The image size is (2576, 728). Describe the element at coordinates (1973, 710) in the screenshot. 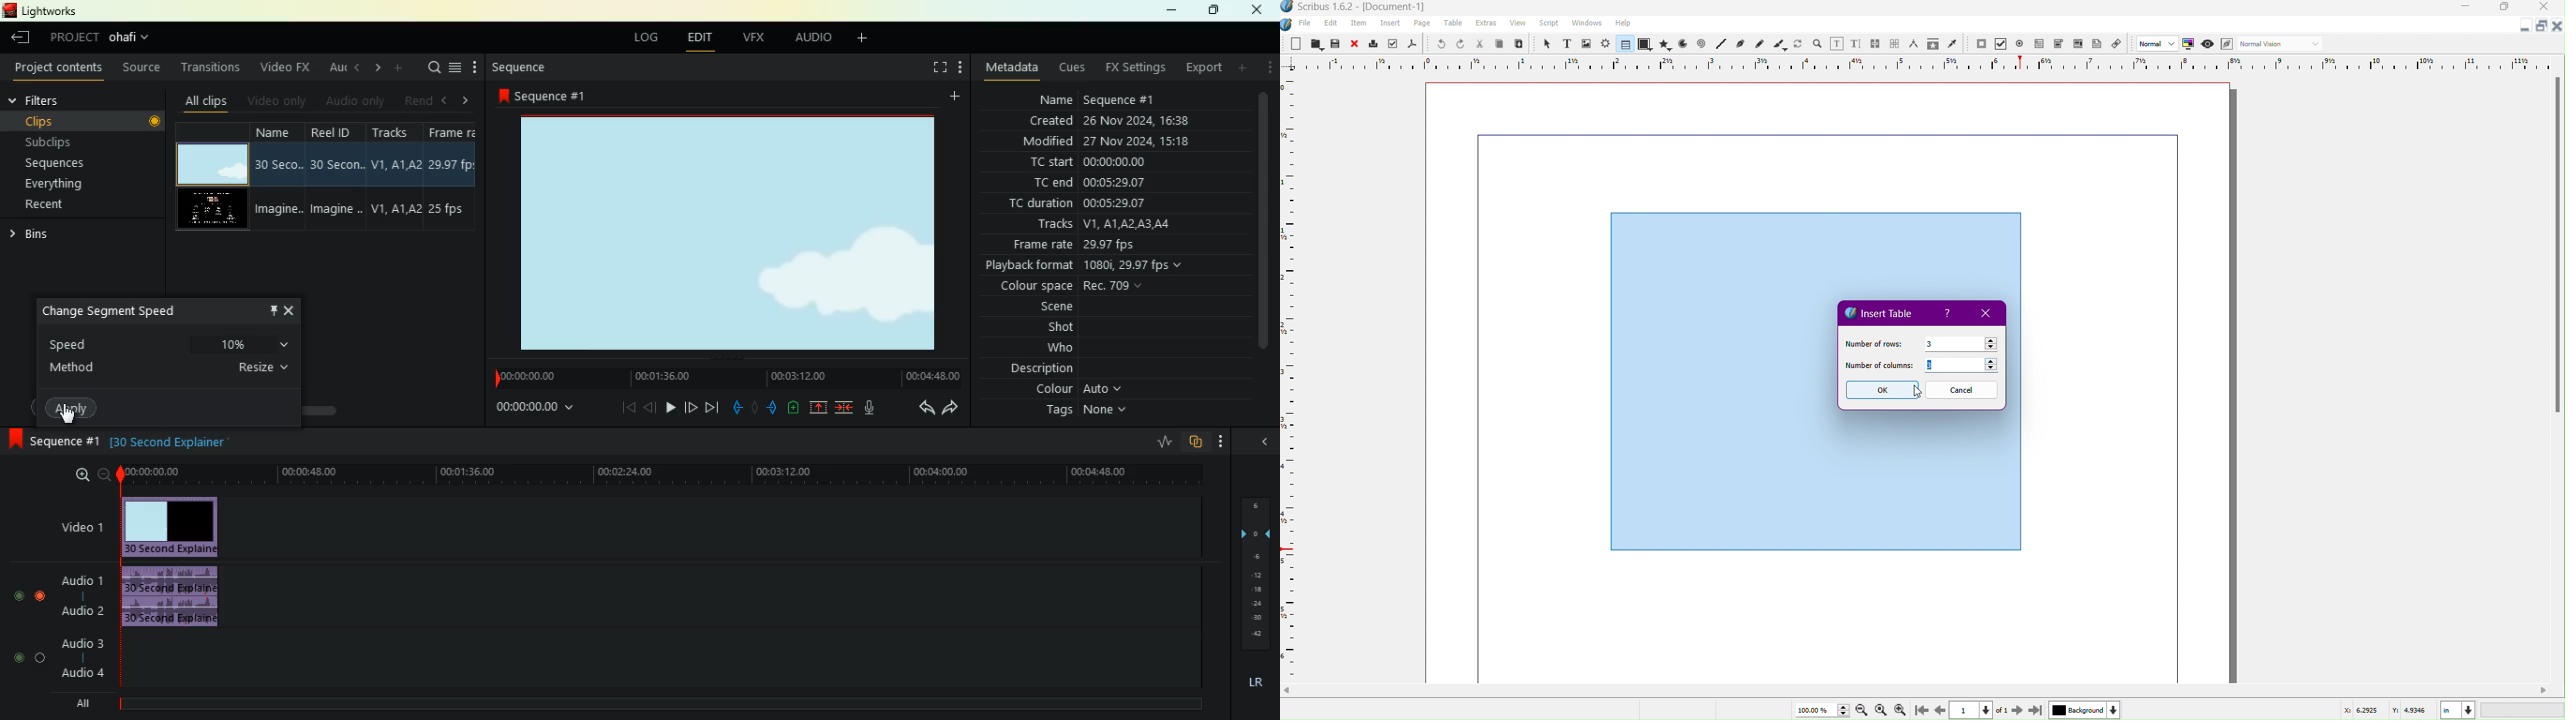

I see `Page Number` at that location.